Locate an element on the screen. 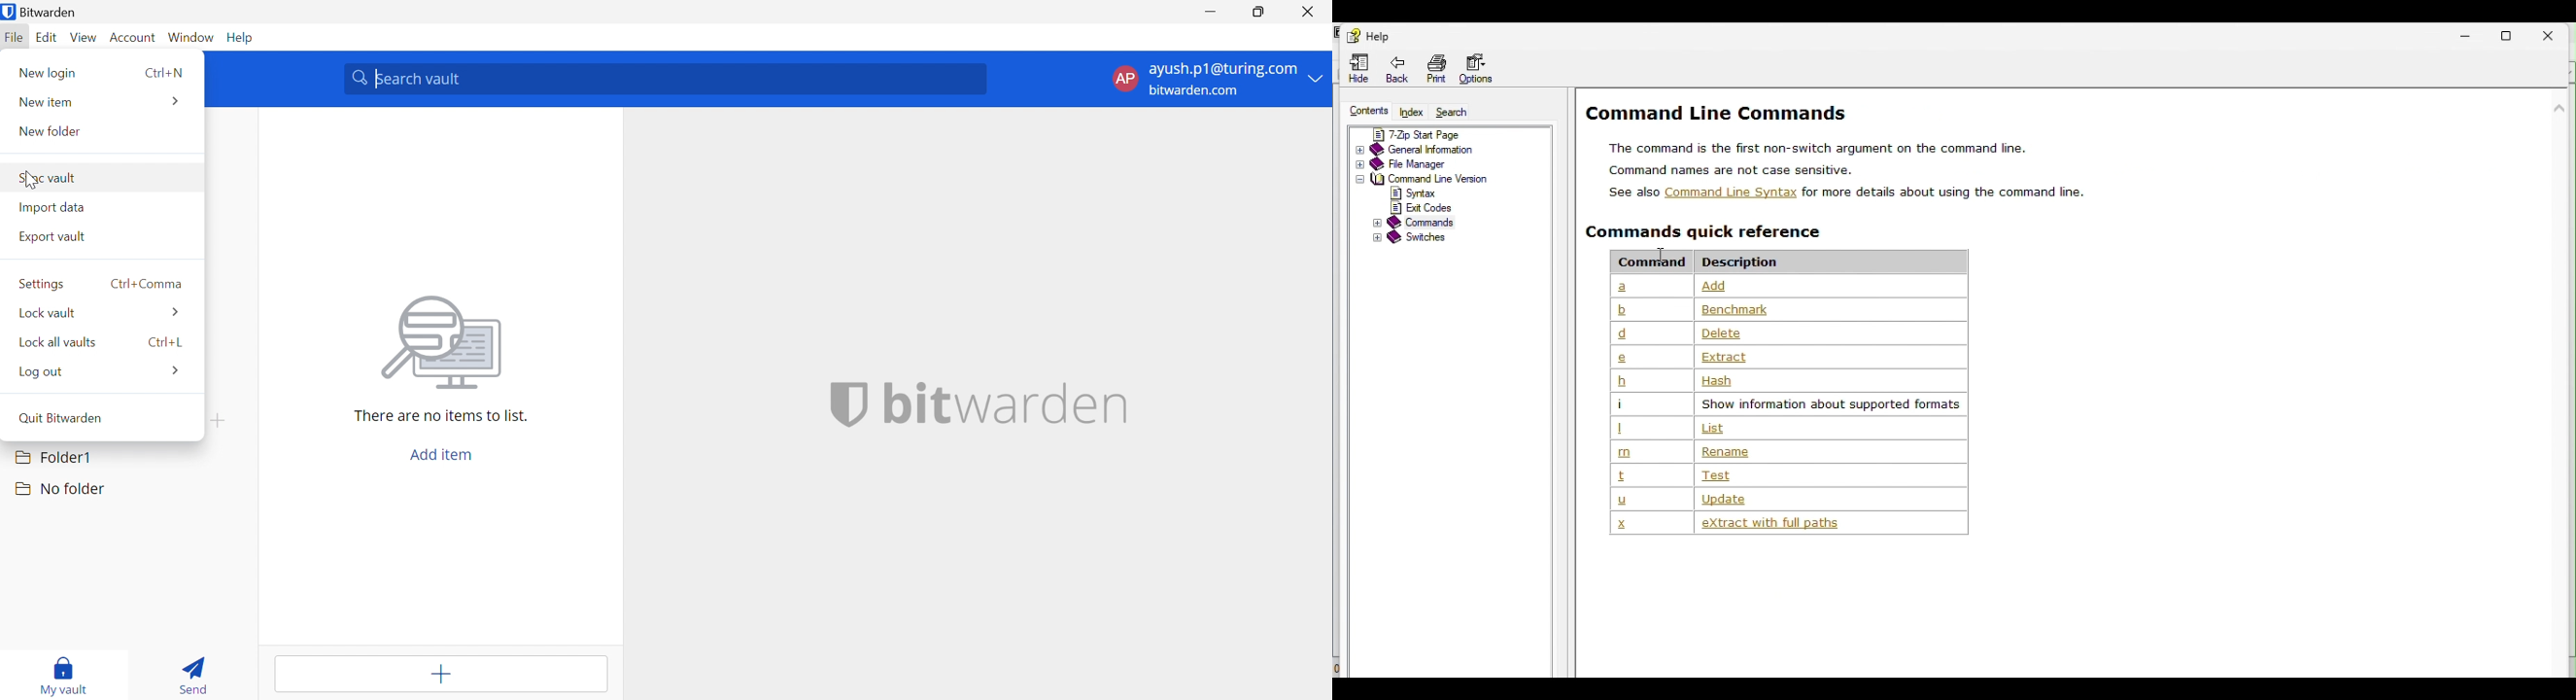 This screenshot has height=700, width=2576. text is located at coordinates (1948, 192).